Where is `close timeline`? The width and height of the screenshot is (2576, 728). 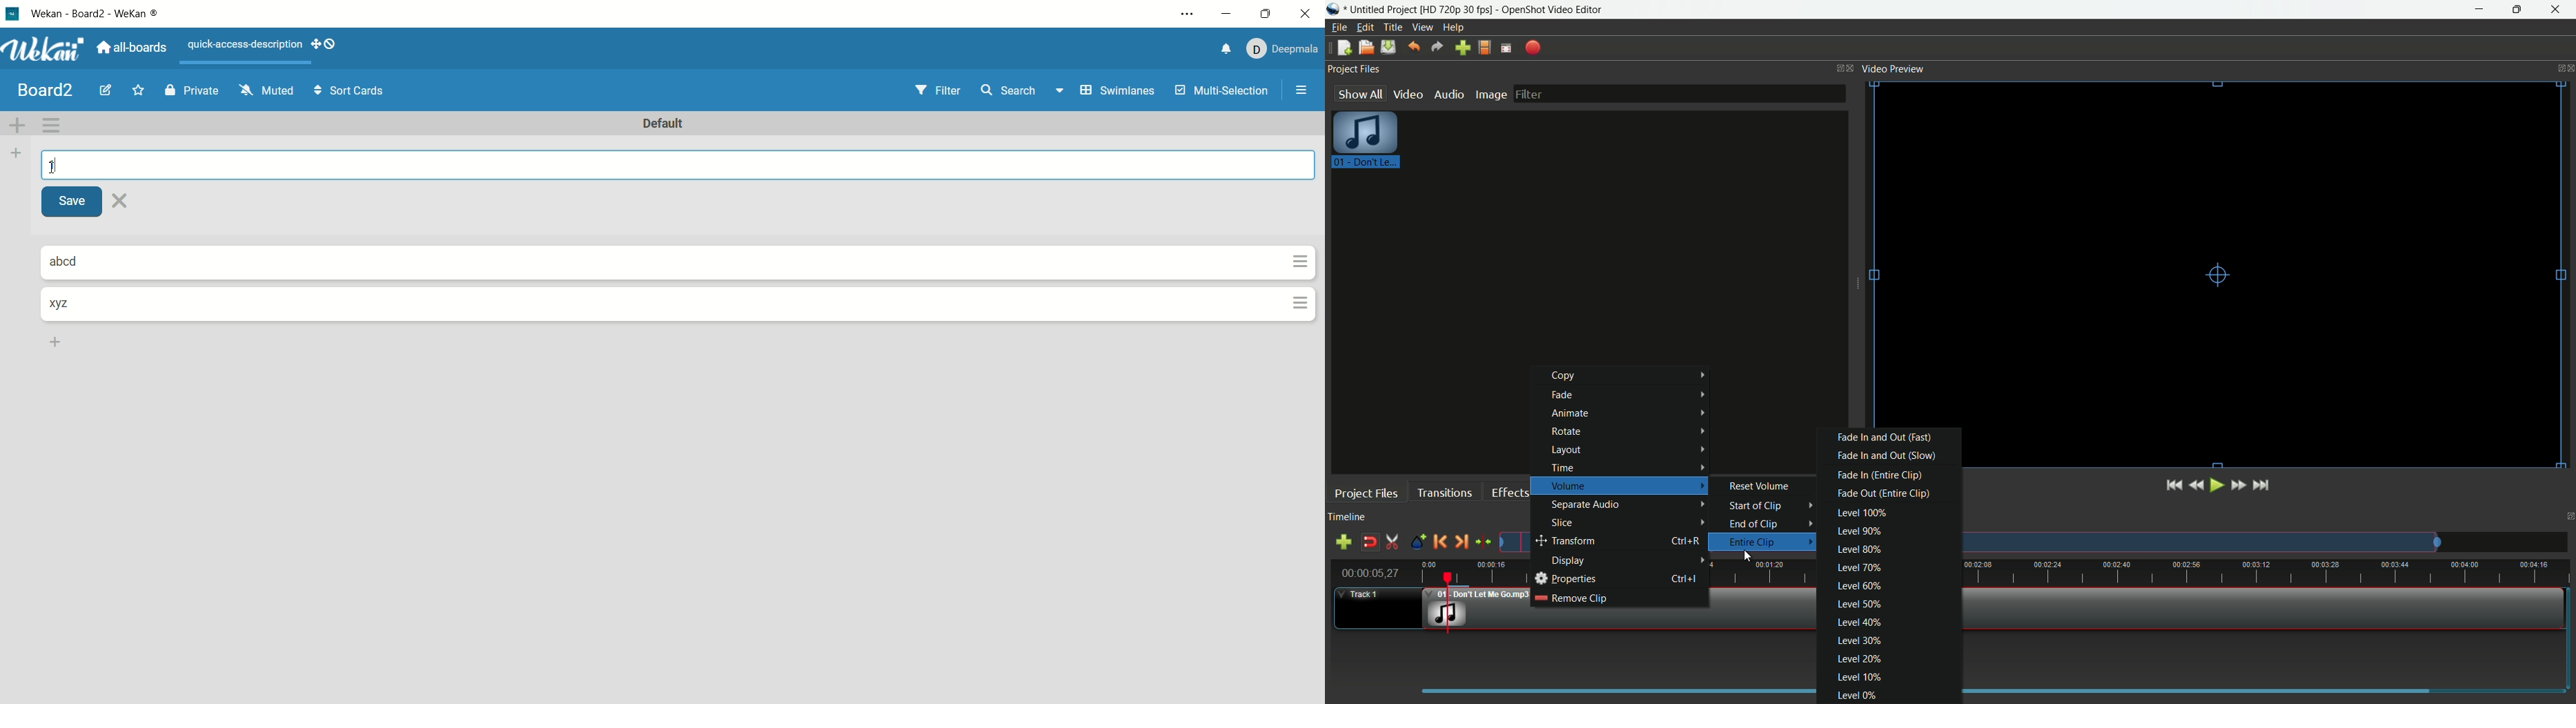
close timeline is located at coordinates (2568, 518).